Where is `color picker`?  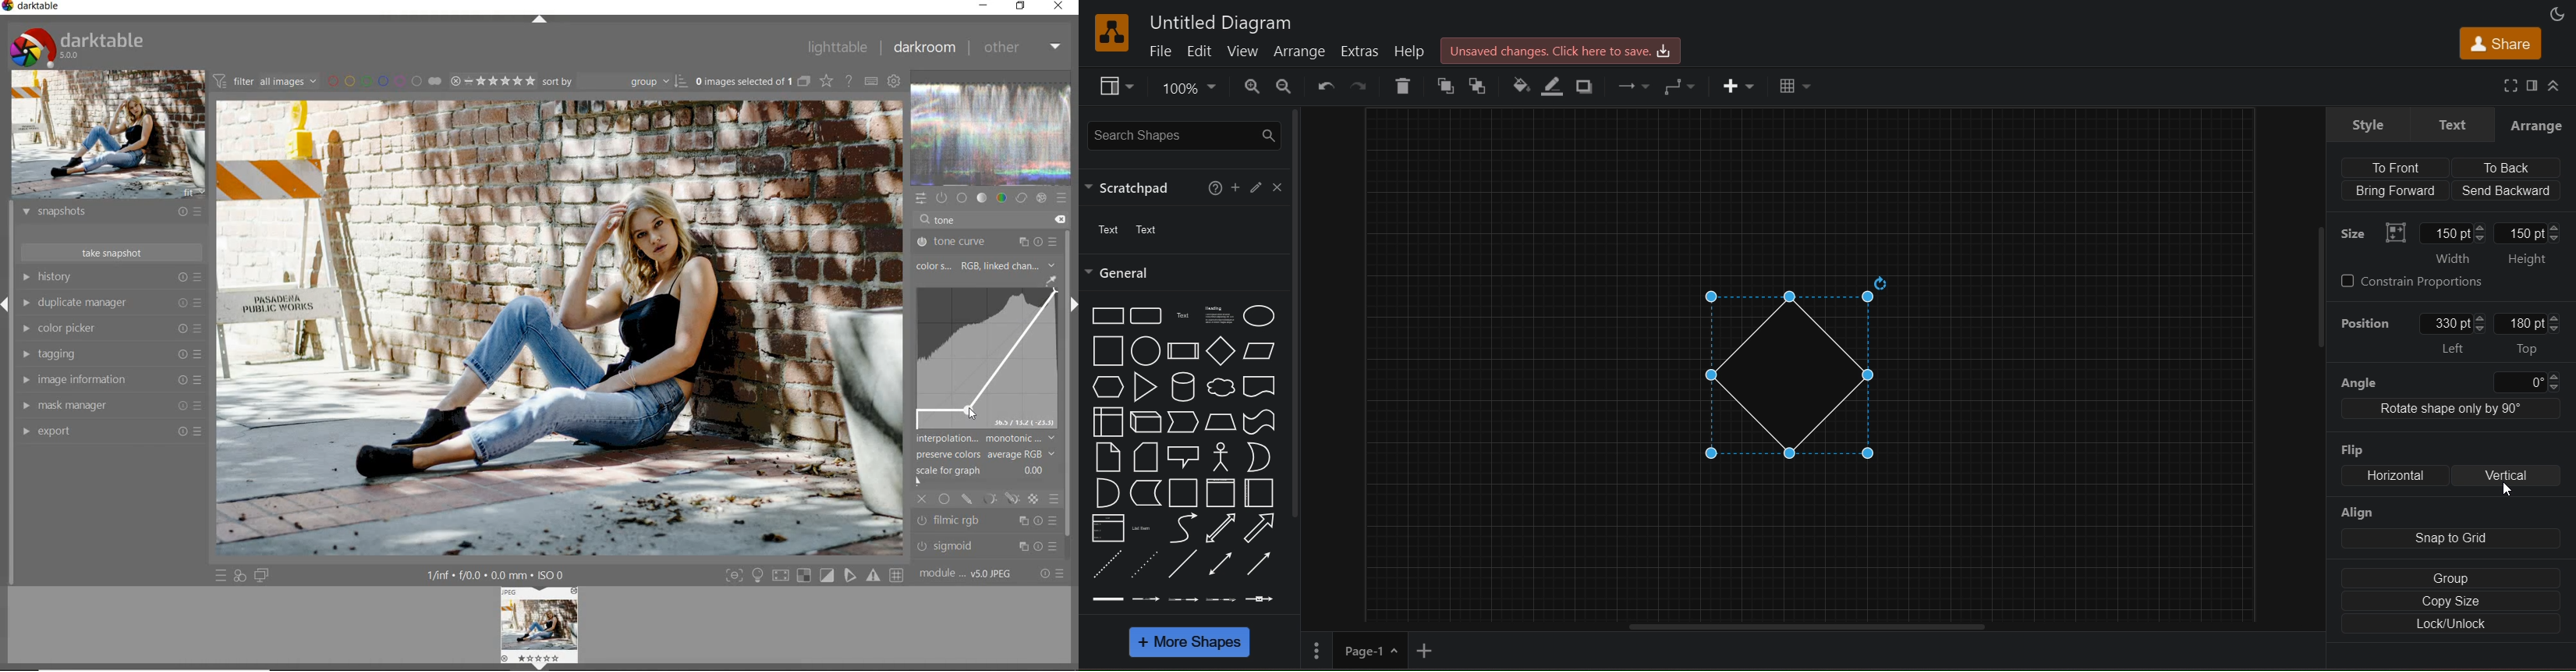 color picker is located at coordinates (113, 329).